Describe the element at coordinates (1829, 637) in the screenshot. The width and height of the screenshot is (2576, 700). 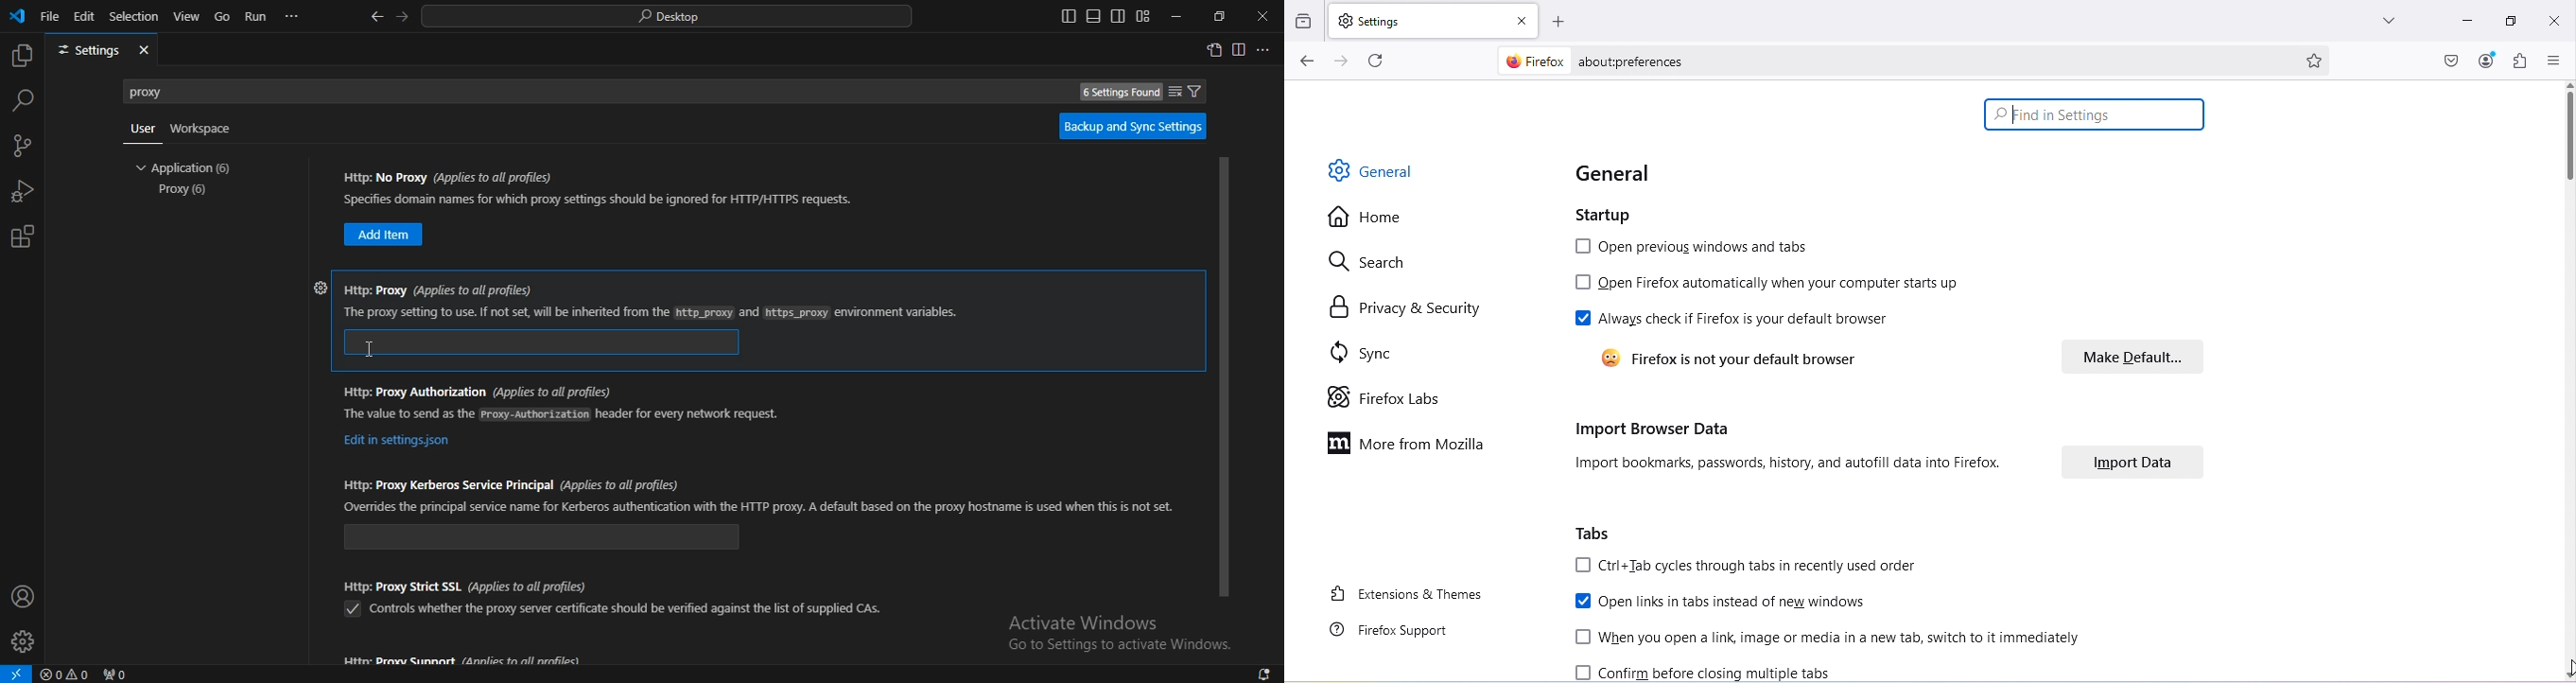
I see `When you open a link, image or media in a new tab, switch to it immediately` at that location.